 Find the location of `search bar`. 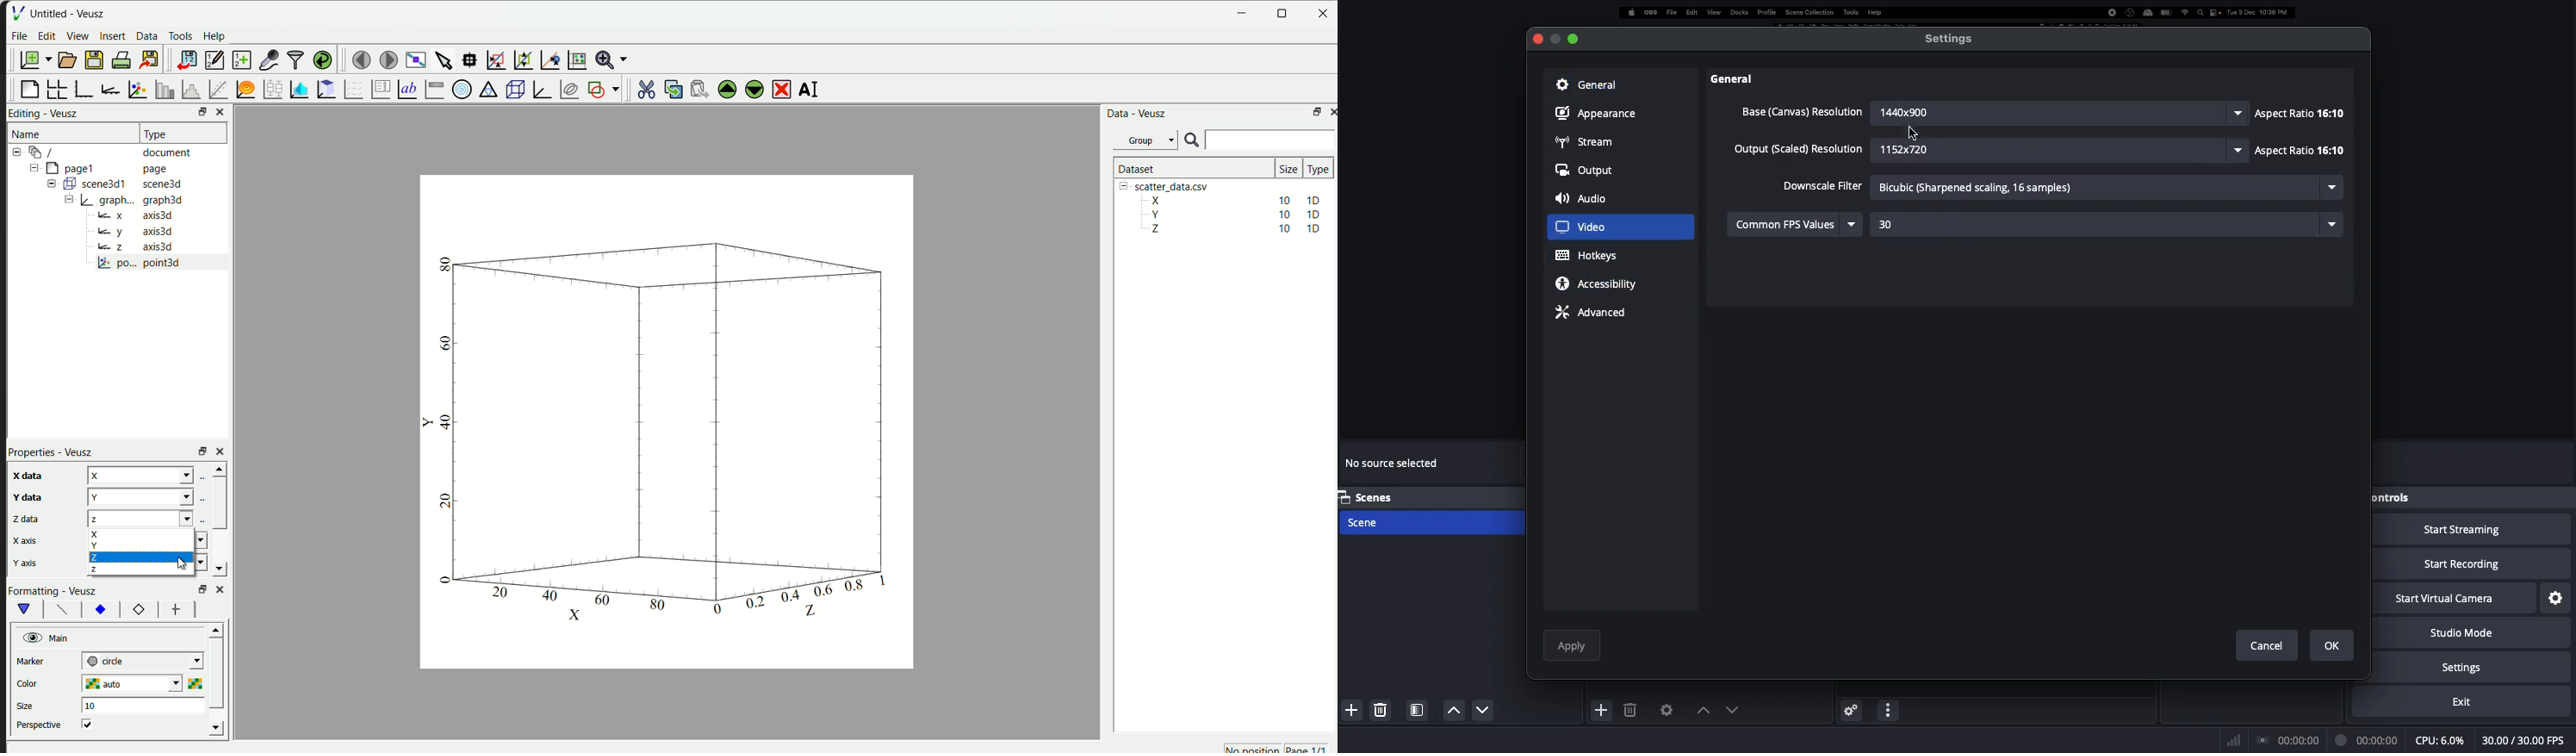

search bar is located at coordinates (1273, 140).